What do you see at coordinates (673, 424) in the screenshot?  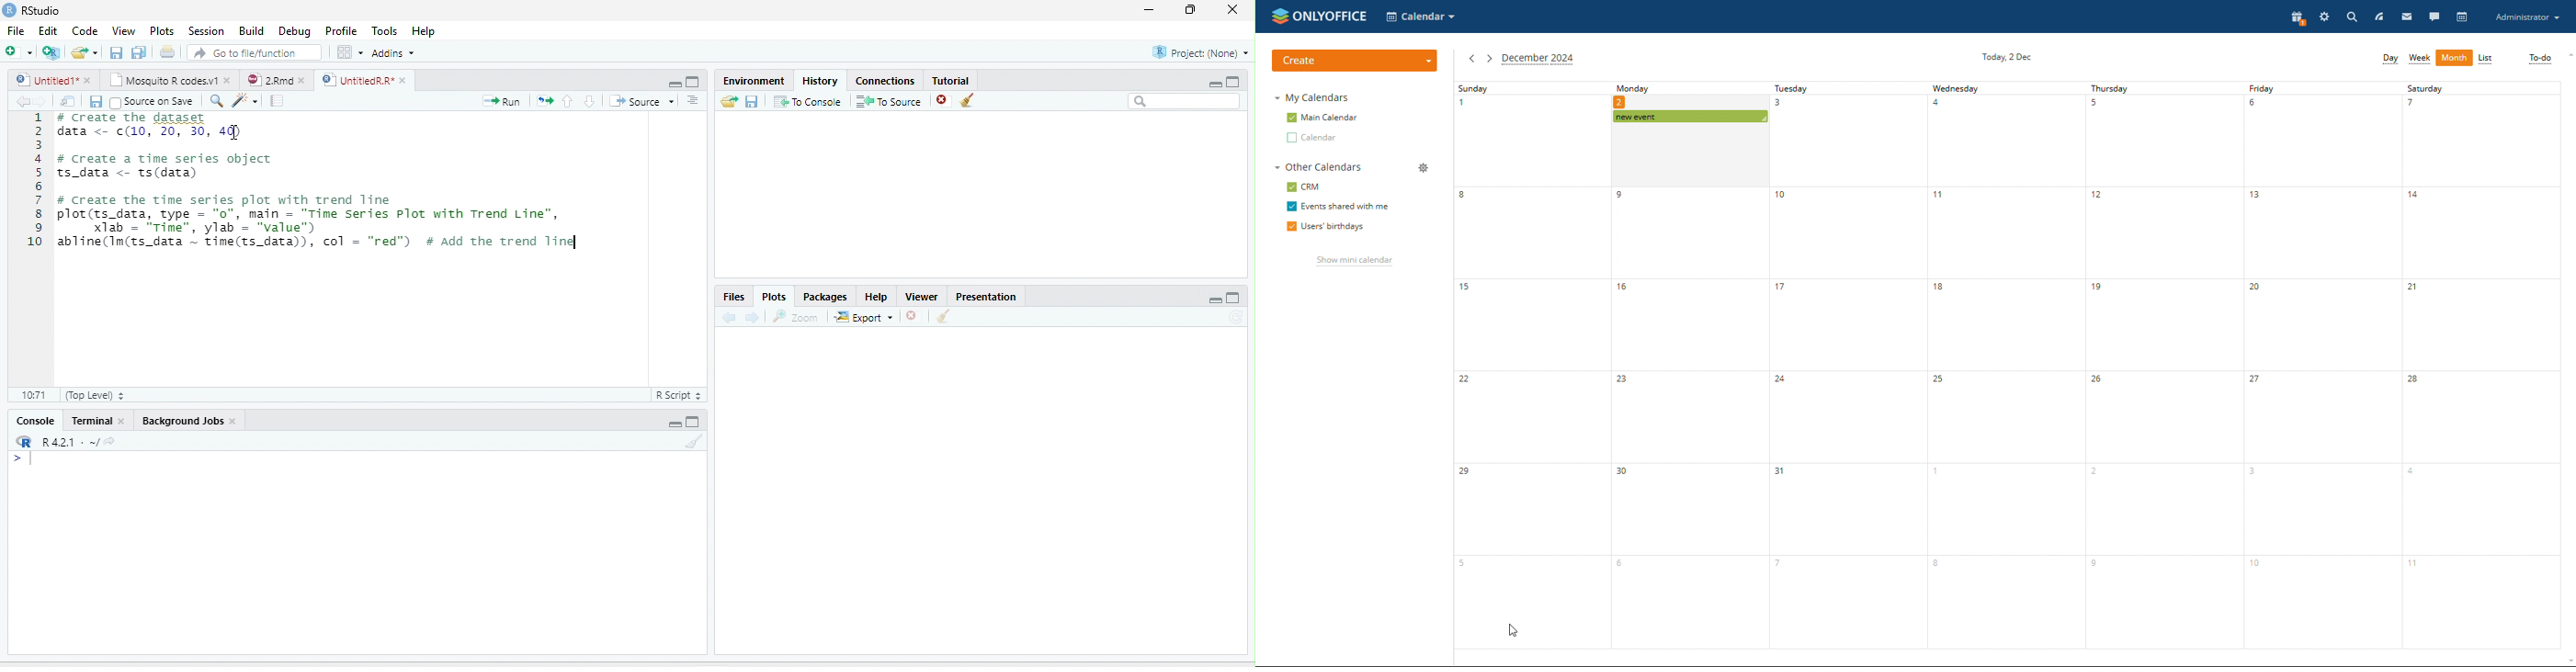 I see `Minimize` at bounding box center [673, 424].